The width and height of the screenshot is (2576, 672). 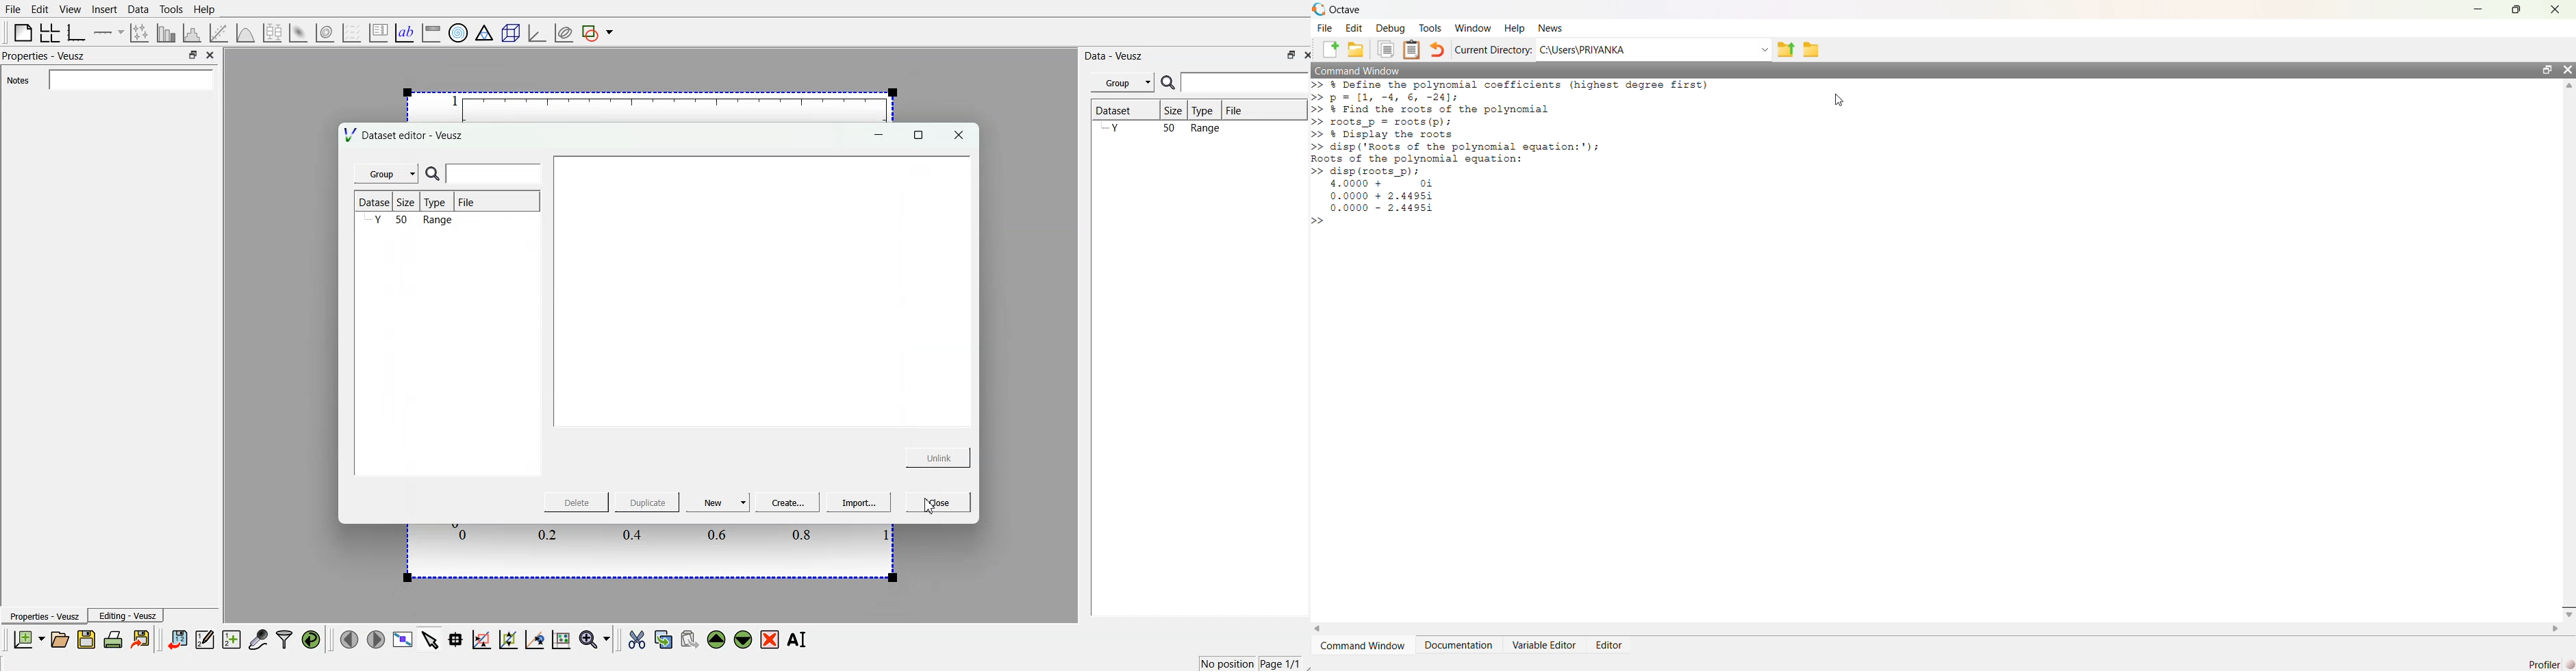 I want to click on Editor, so click(x=1611, y=646).